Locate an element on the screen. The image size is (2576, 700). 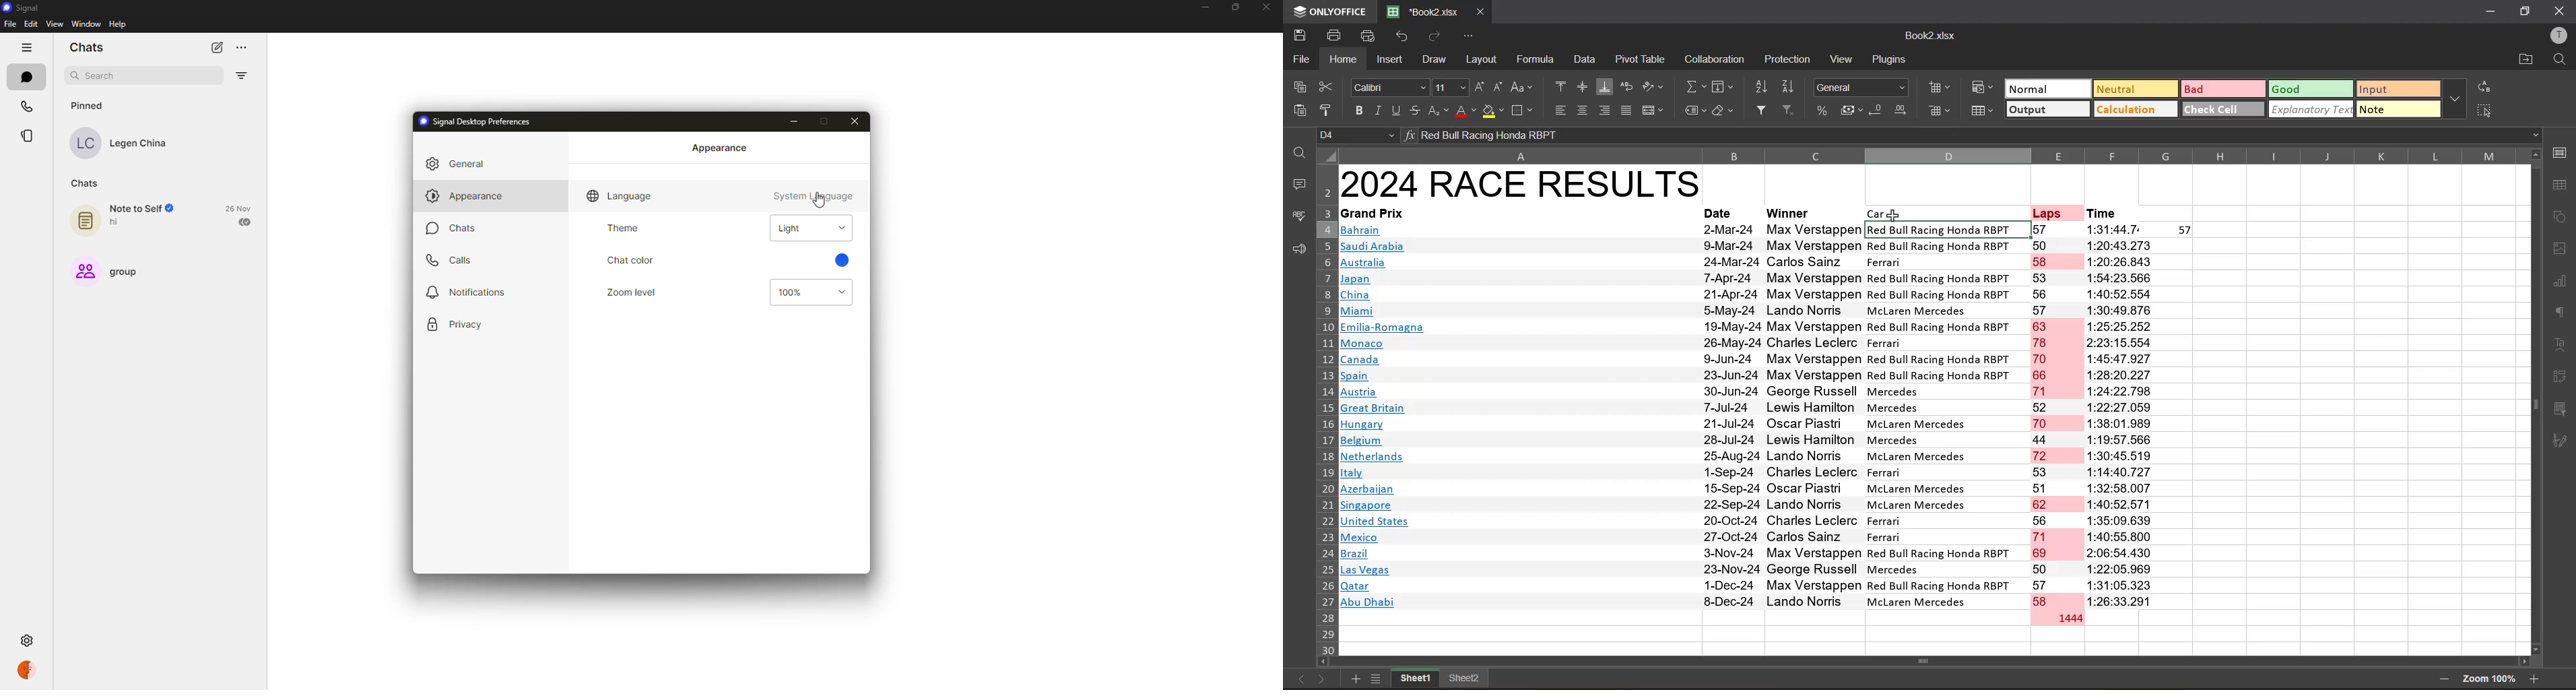
close is located at coordinates (1267, 5).